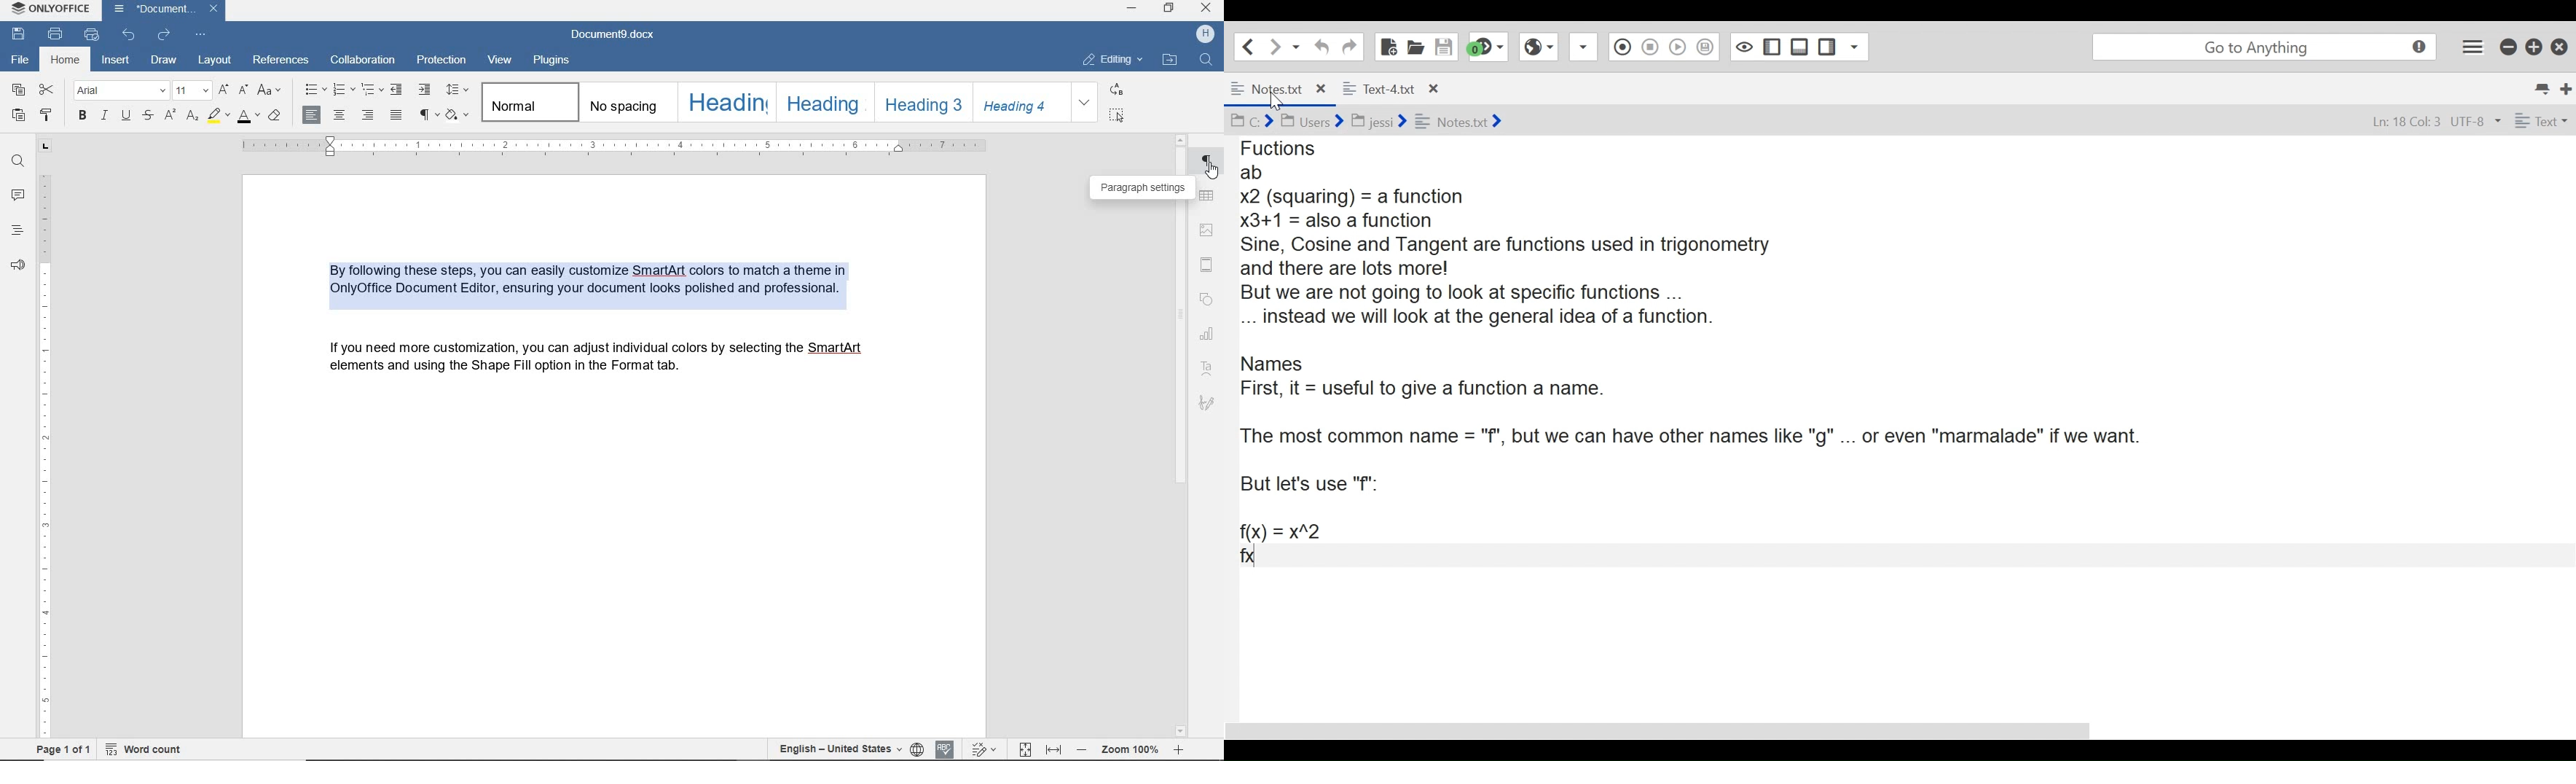 The width and height of the screenshot is (2576, 784). Describe the element at coordinates (200, 34) in the screenshot. I see `customize quick access toolbar` at that location.